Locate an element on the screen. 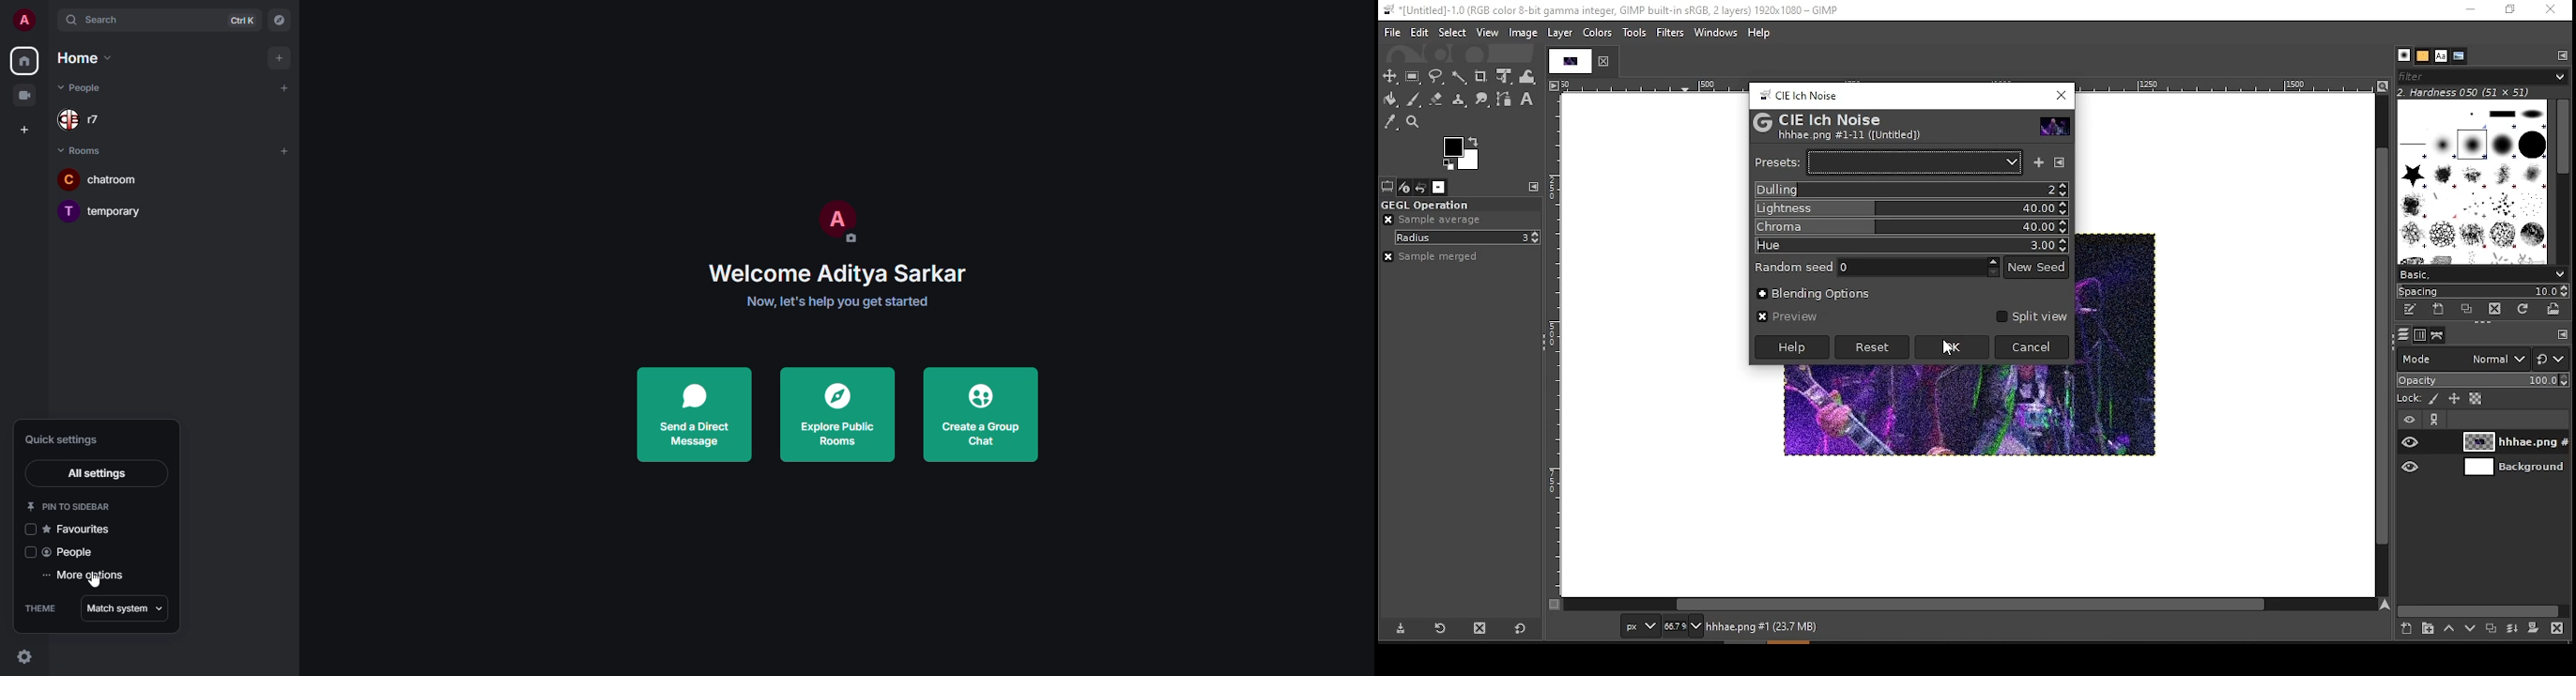 This screenshot has width=2576, height=700. layer visibility is located at coordinates (2410, 419).